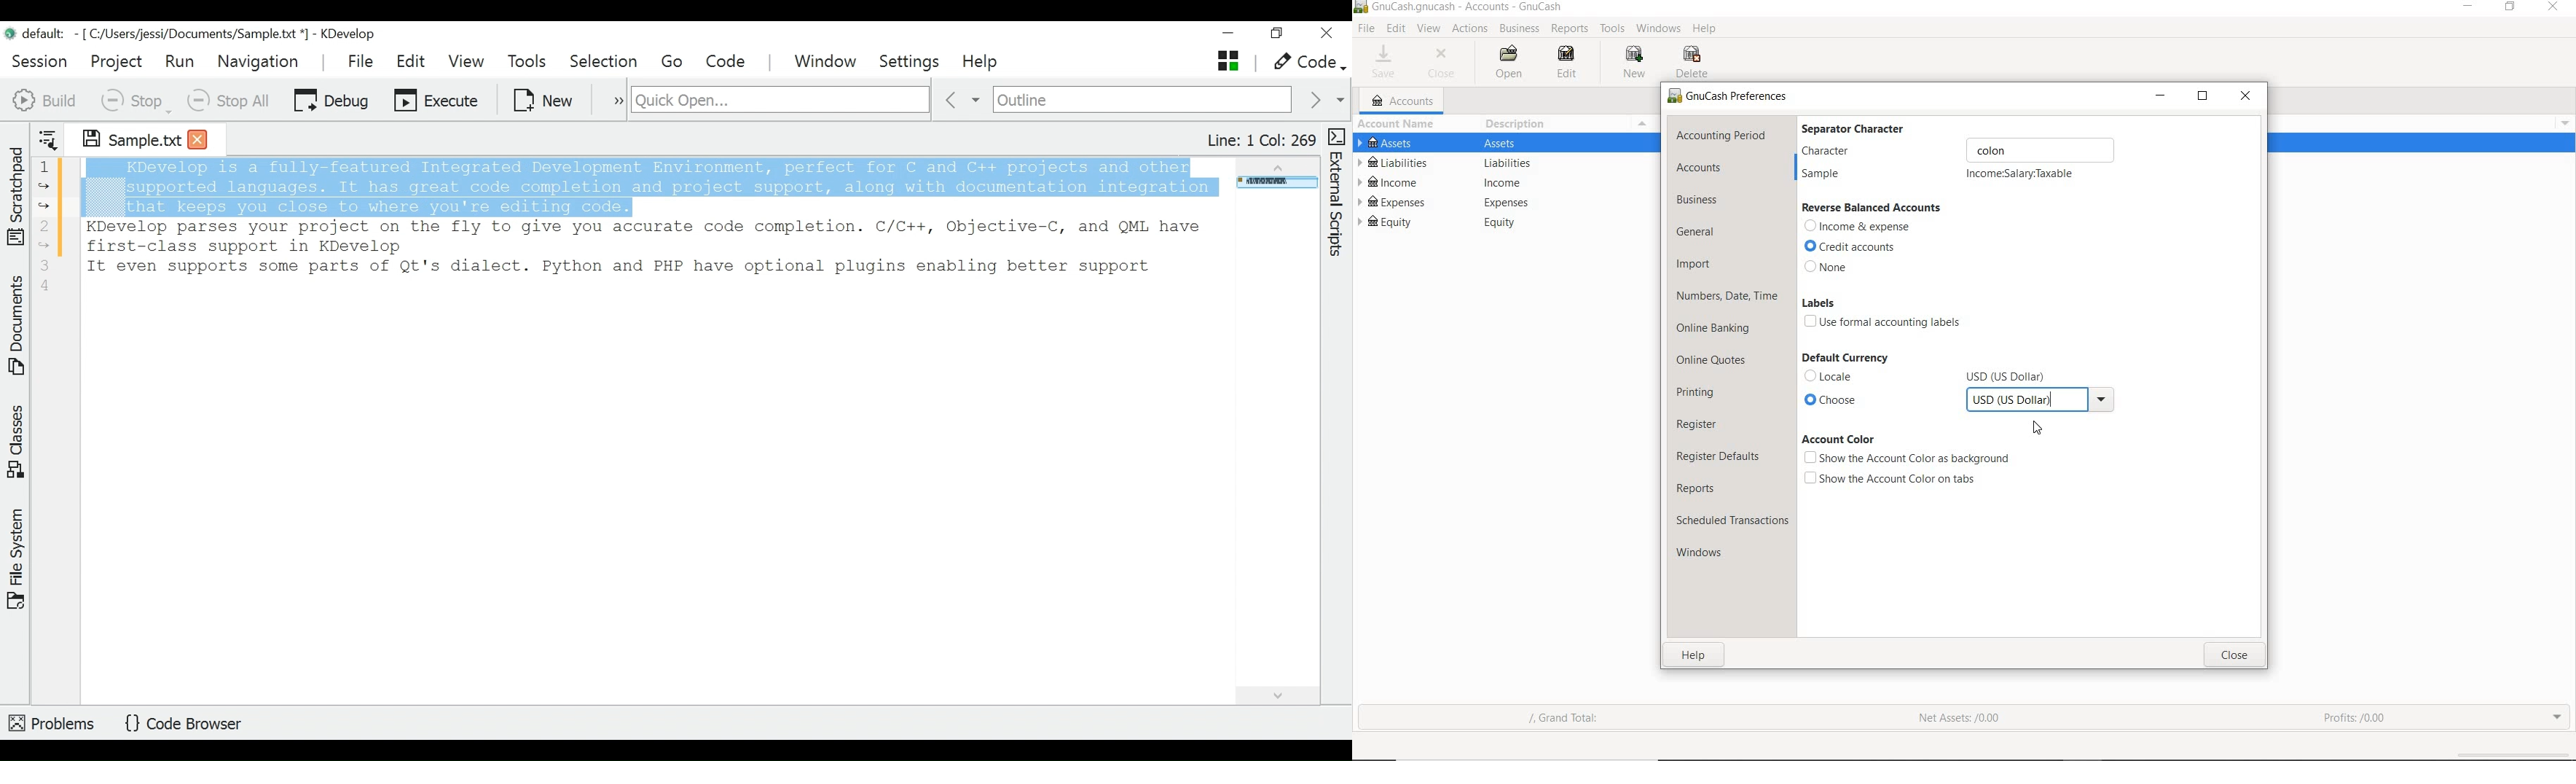 Image resolution: width=2576 pixels, height=784 pixels. I want to click on Menu, so click(1644, 123).